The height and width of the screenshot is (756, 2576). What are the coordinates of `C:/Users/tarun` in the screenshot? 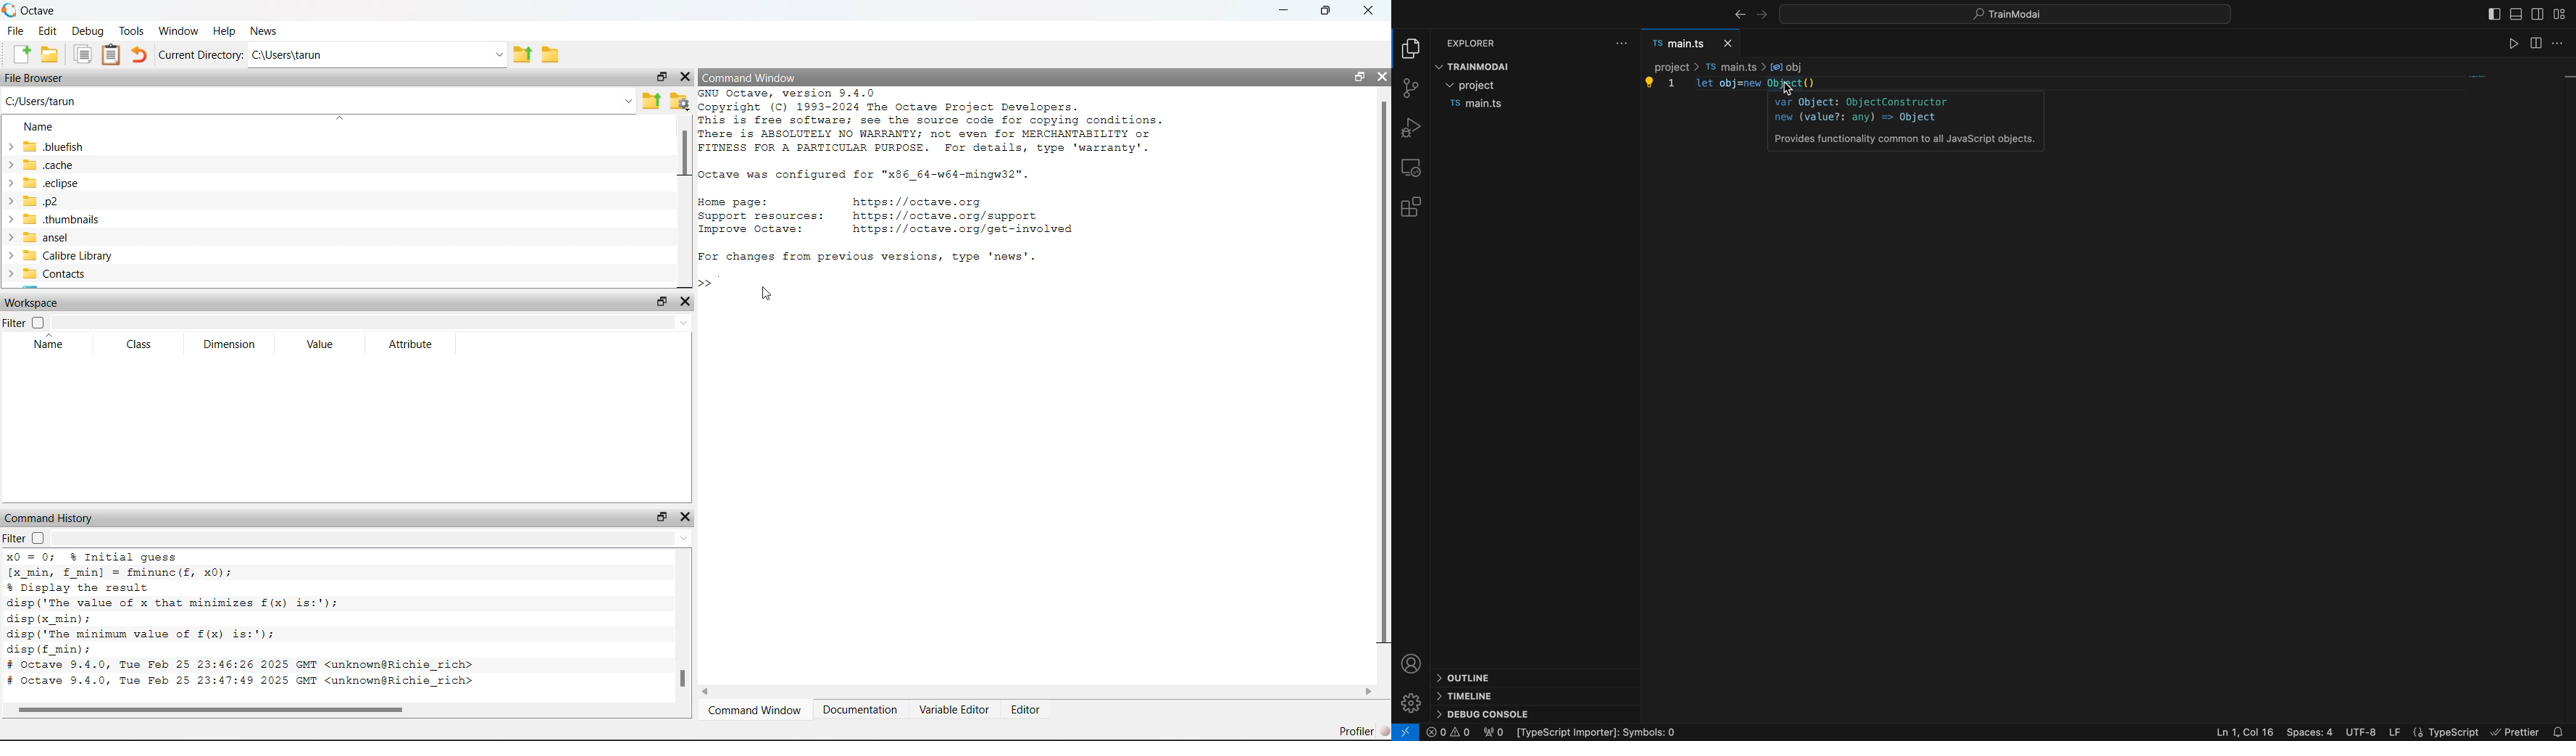 It's located at (45, 100).